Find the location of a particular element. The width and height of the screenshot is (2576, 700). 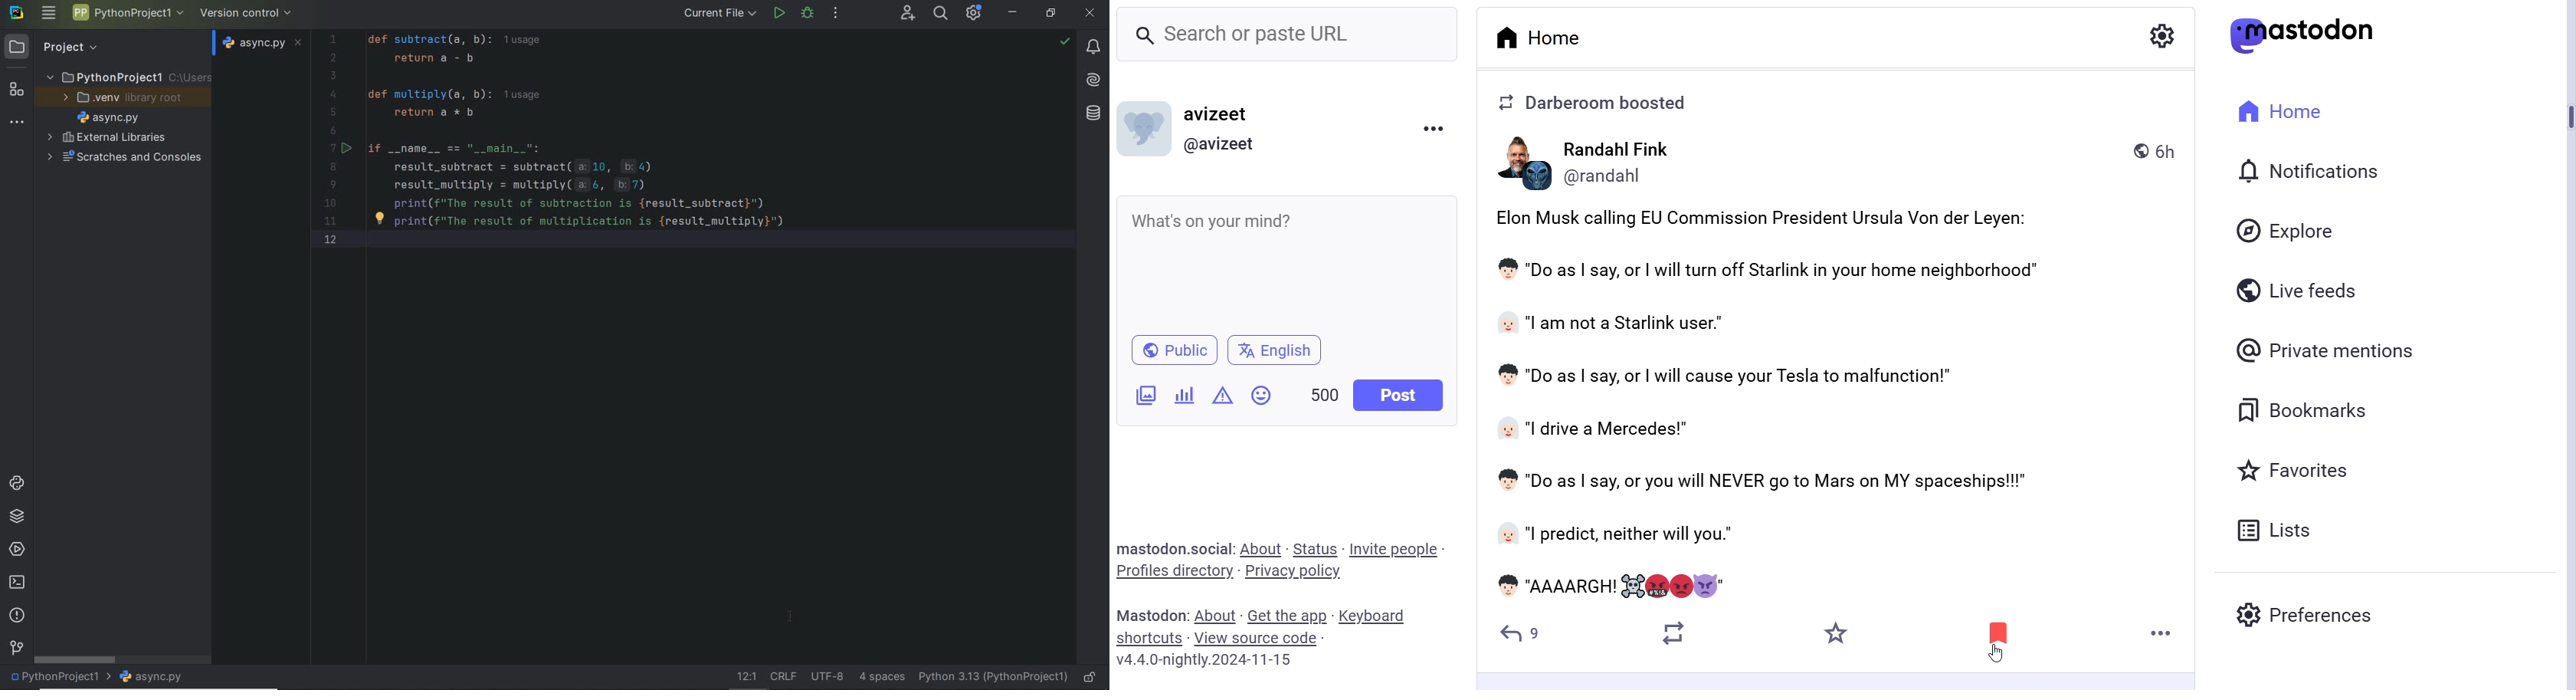

Boost is located at coordinates (1676, 633).